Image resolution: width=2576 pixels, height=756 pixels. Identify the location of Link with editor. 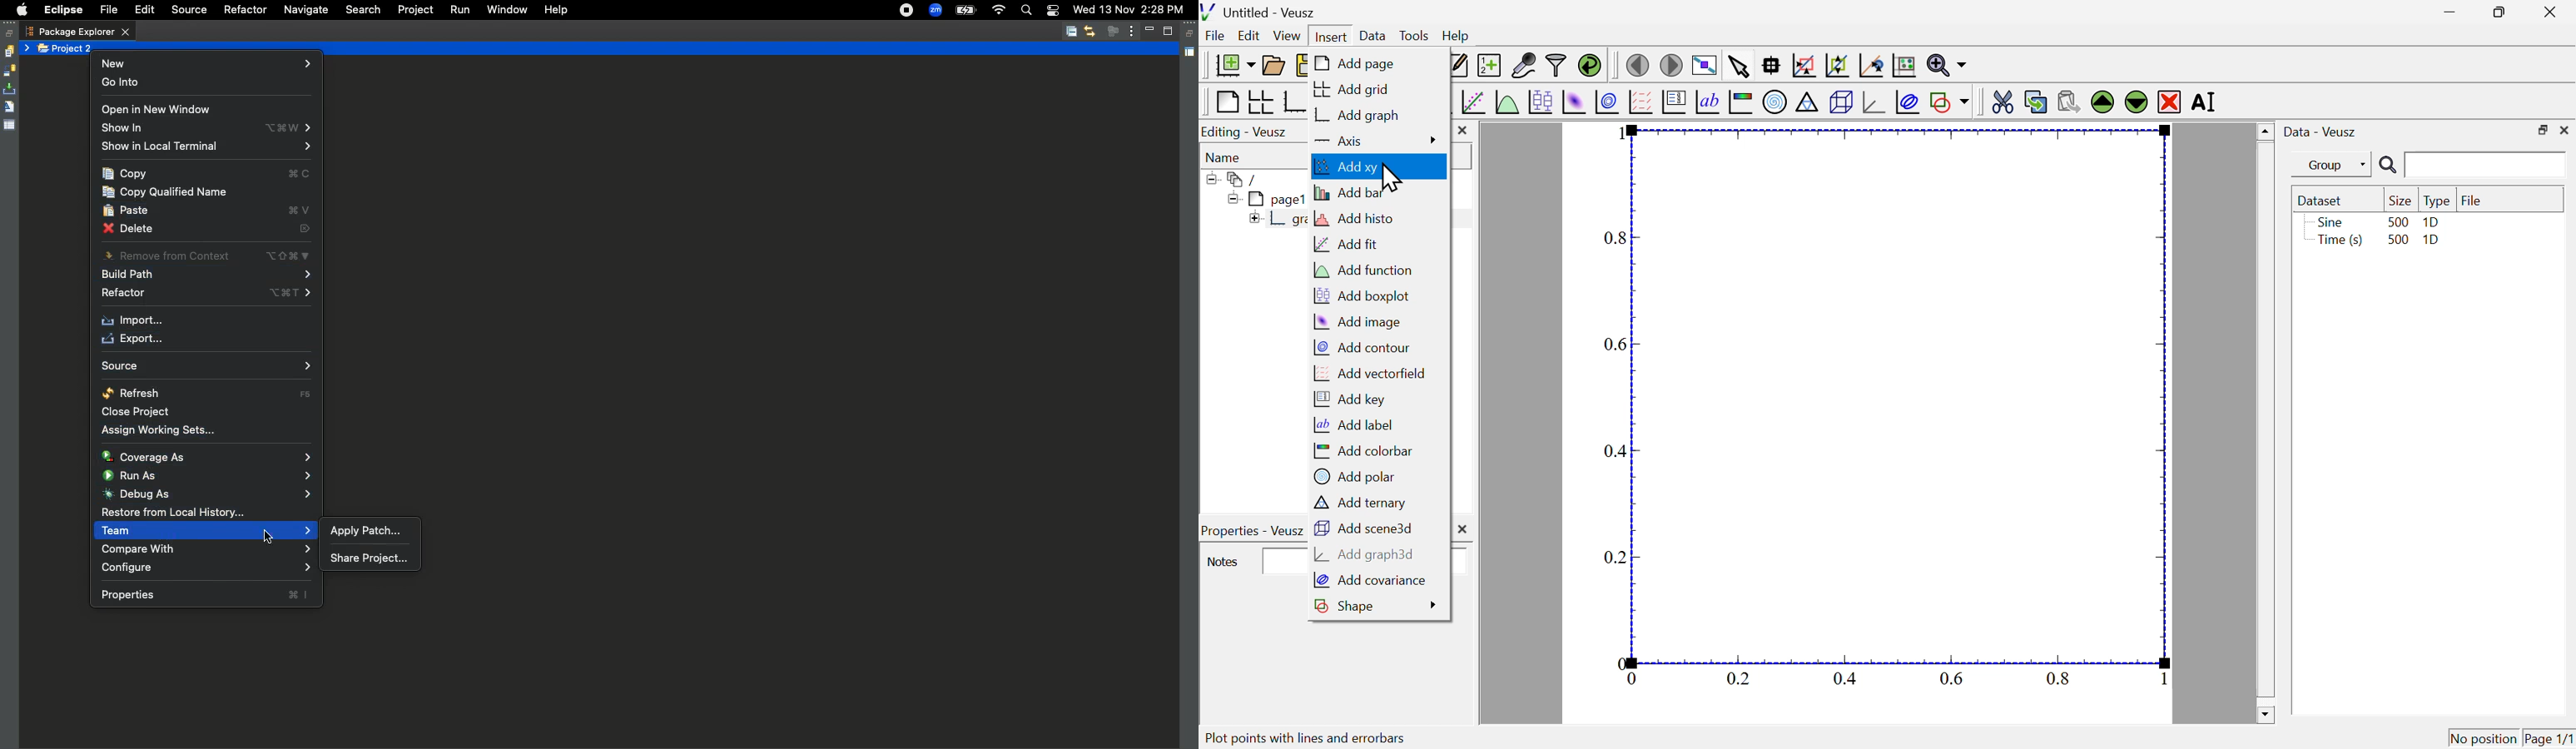
(1089, 31).